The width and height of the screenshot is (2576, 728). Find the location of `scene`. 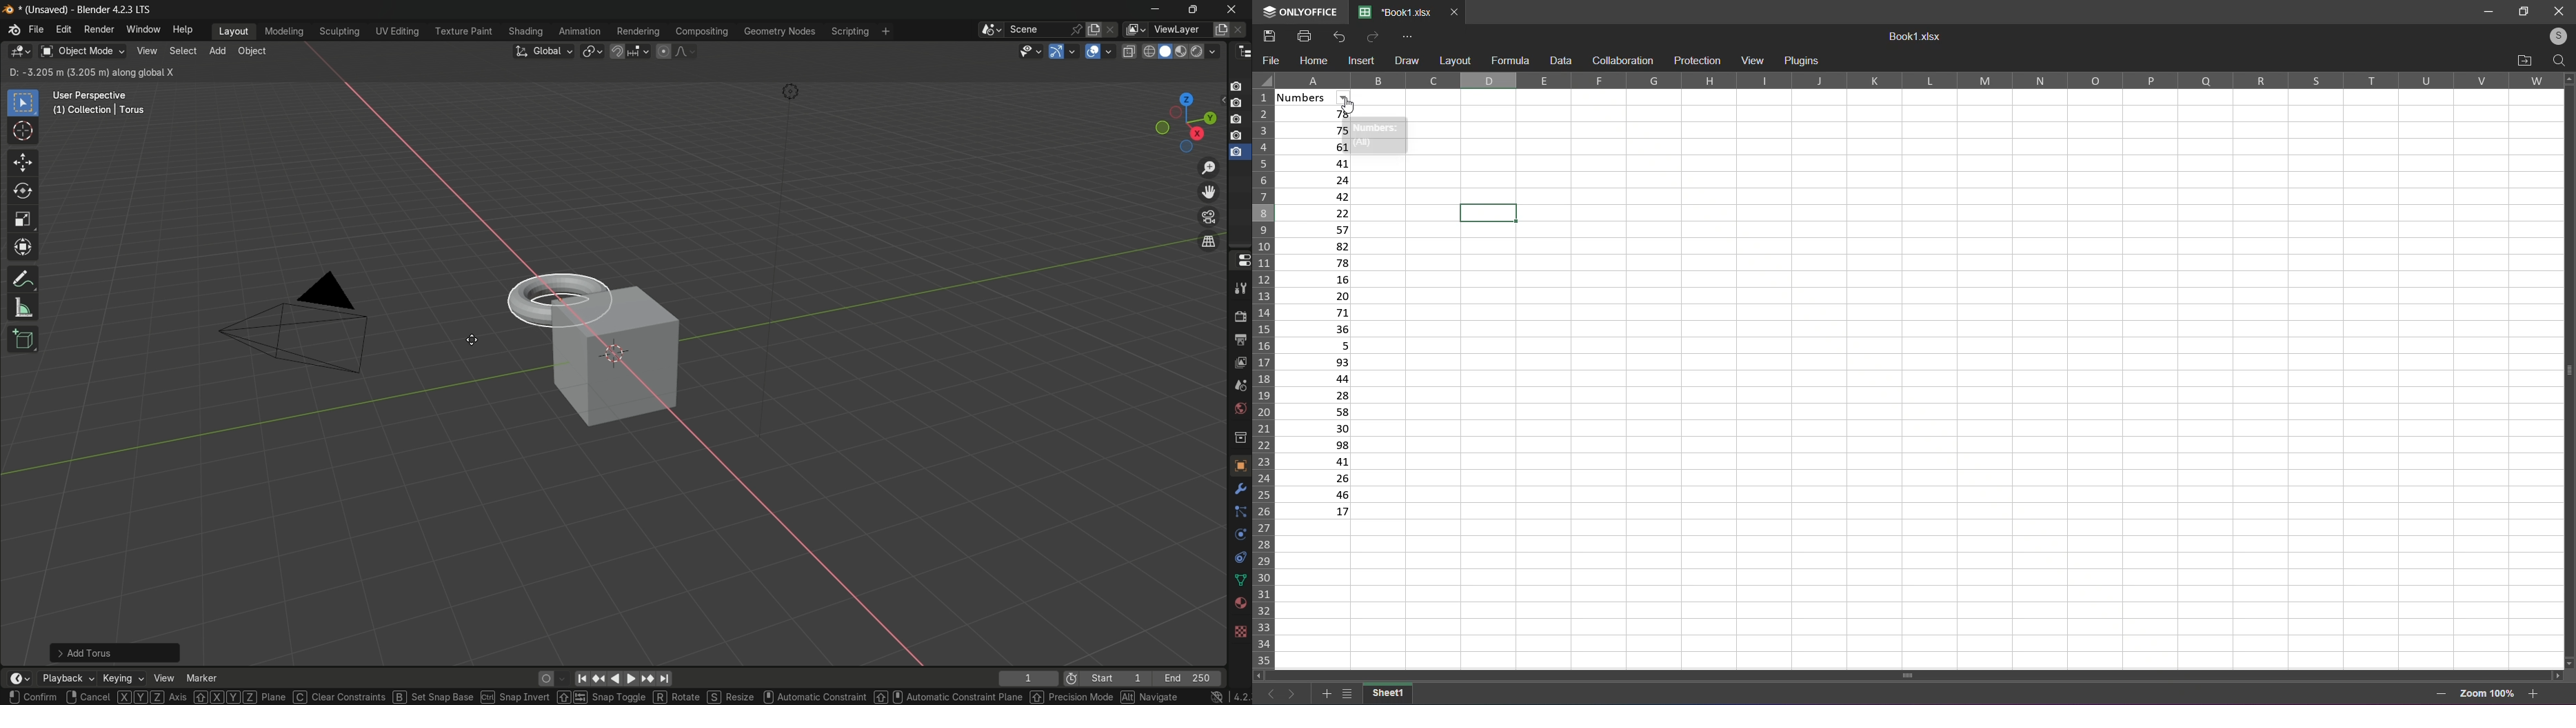

scene is located at coordinates (1240, 388).